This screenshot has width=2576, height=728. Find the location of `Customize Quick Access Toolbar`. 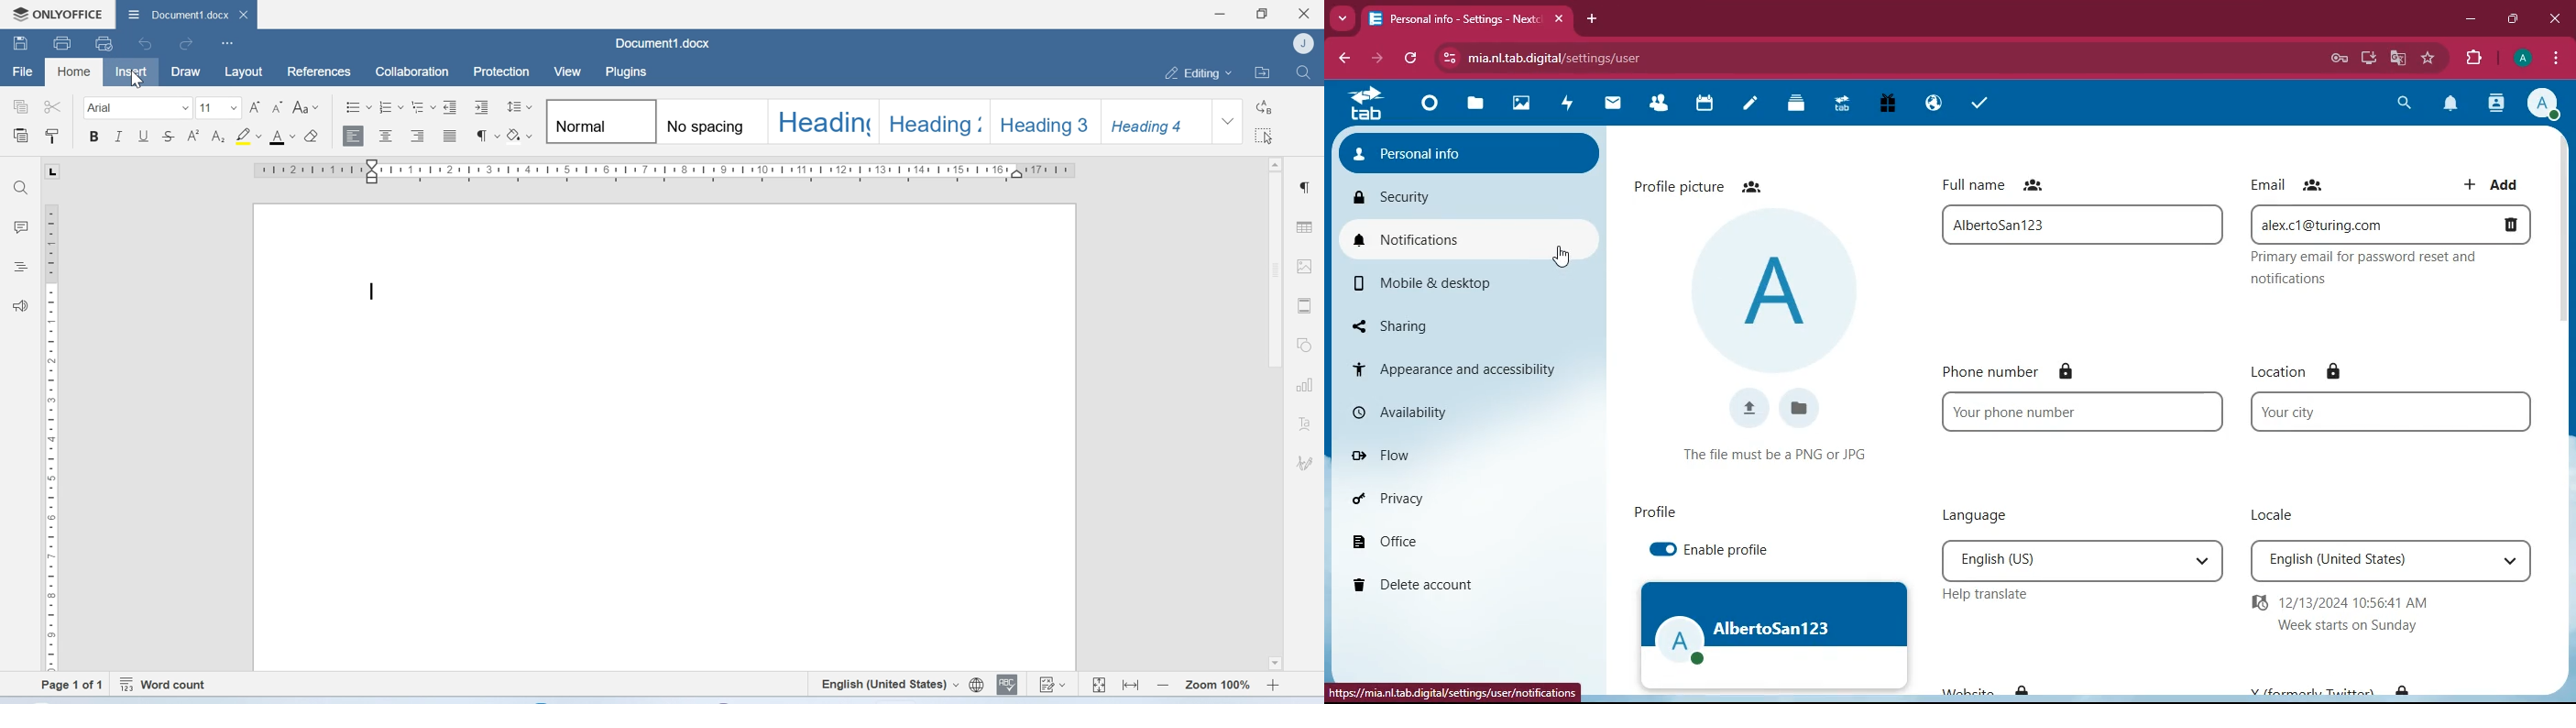

Customize Quick Access Toolbar is located at coordinates (228, 44).